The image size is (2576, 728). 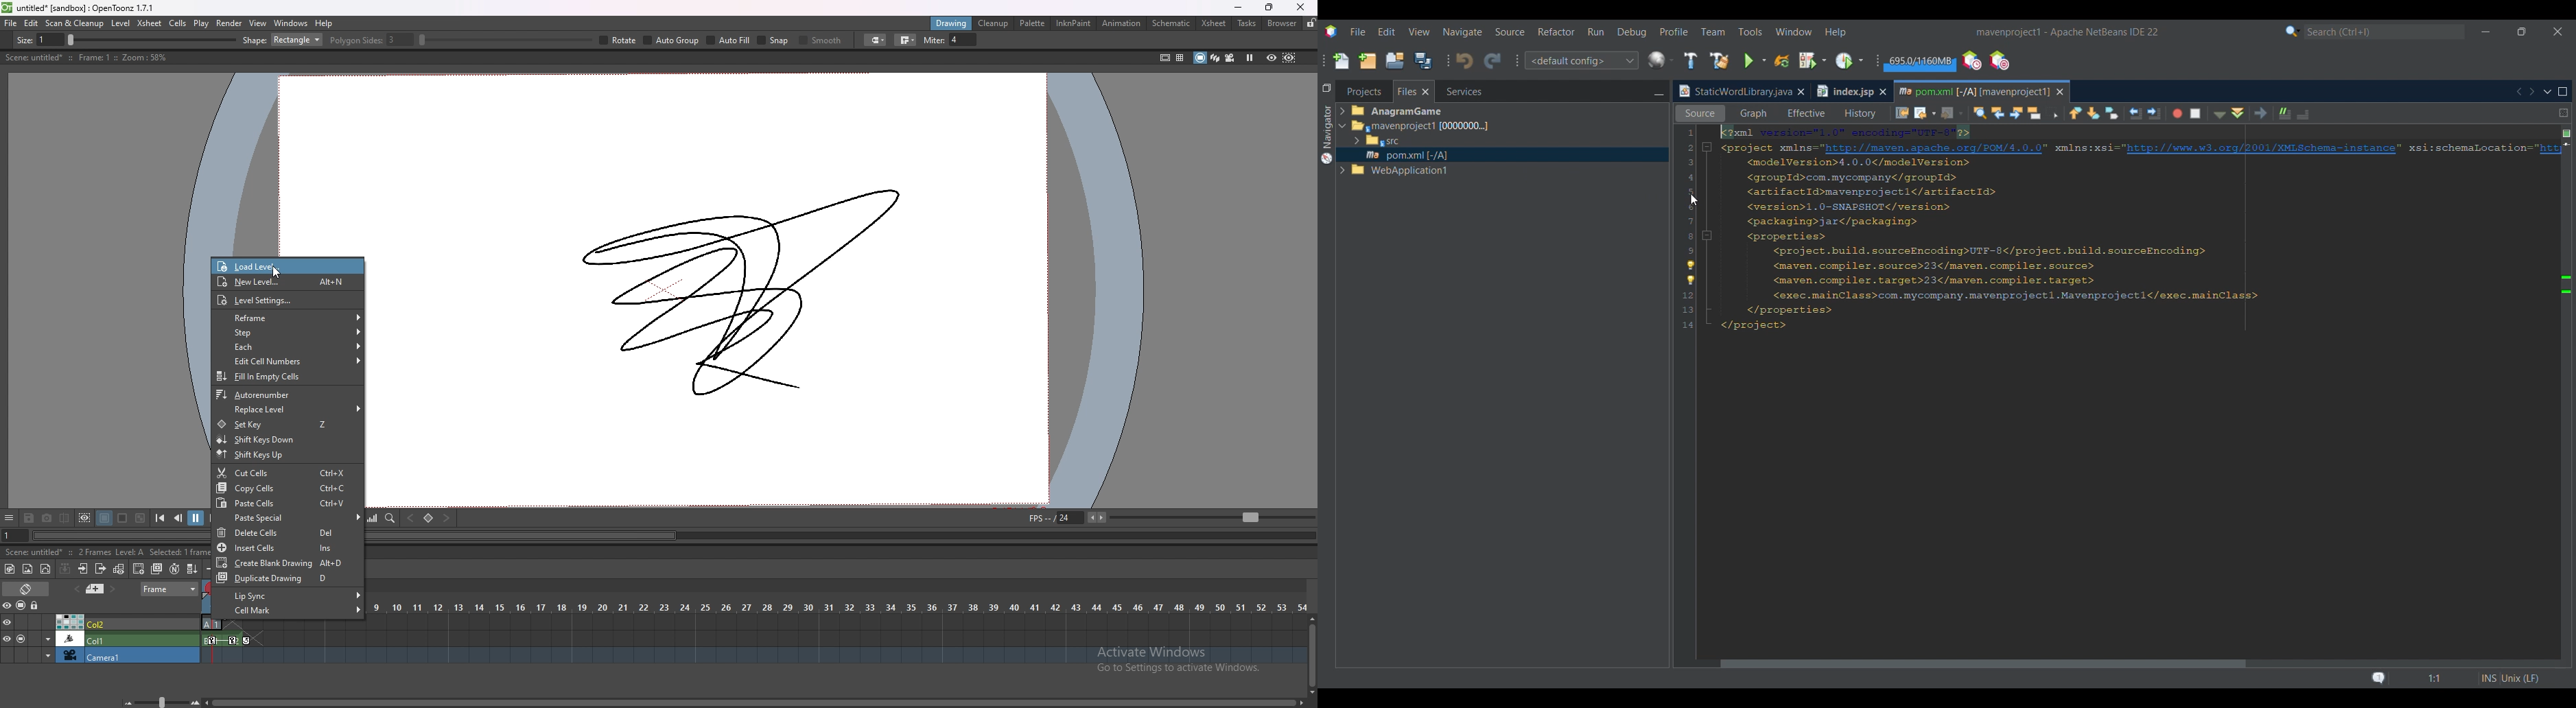 What do you see at coordinates (95, 588) in the screenshot?
I see `add memo` at bounding box center [95, 588].